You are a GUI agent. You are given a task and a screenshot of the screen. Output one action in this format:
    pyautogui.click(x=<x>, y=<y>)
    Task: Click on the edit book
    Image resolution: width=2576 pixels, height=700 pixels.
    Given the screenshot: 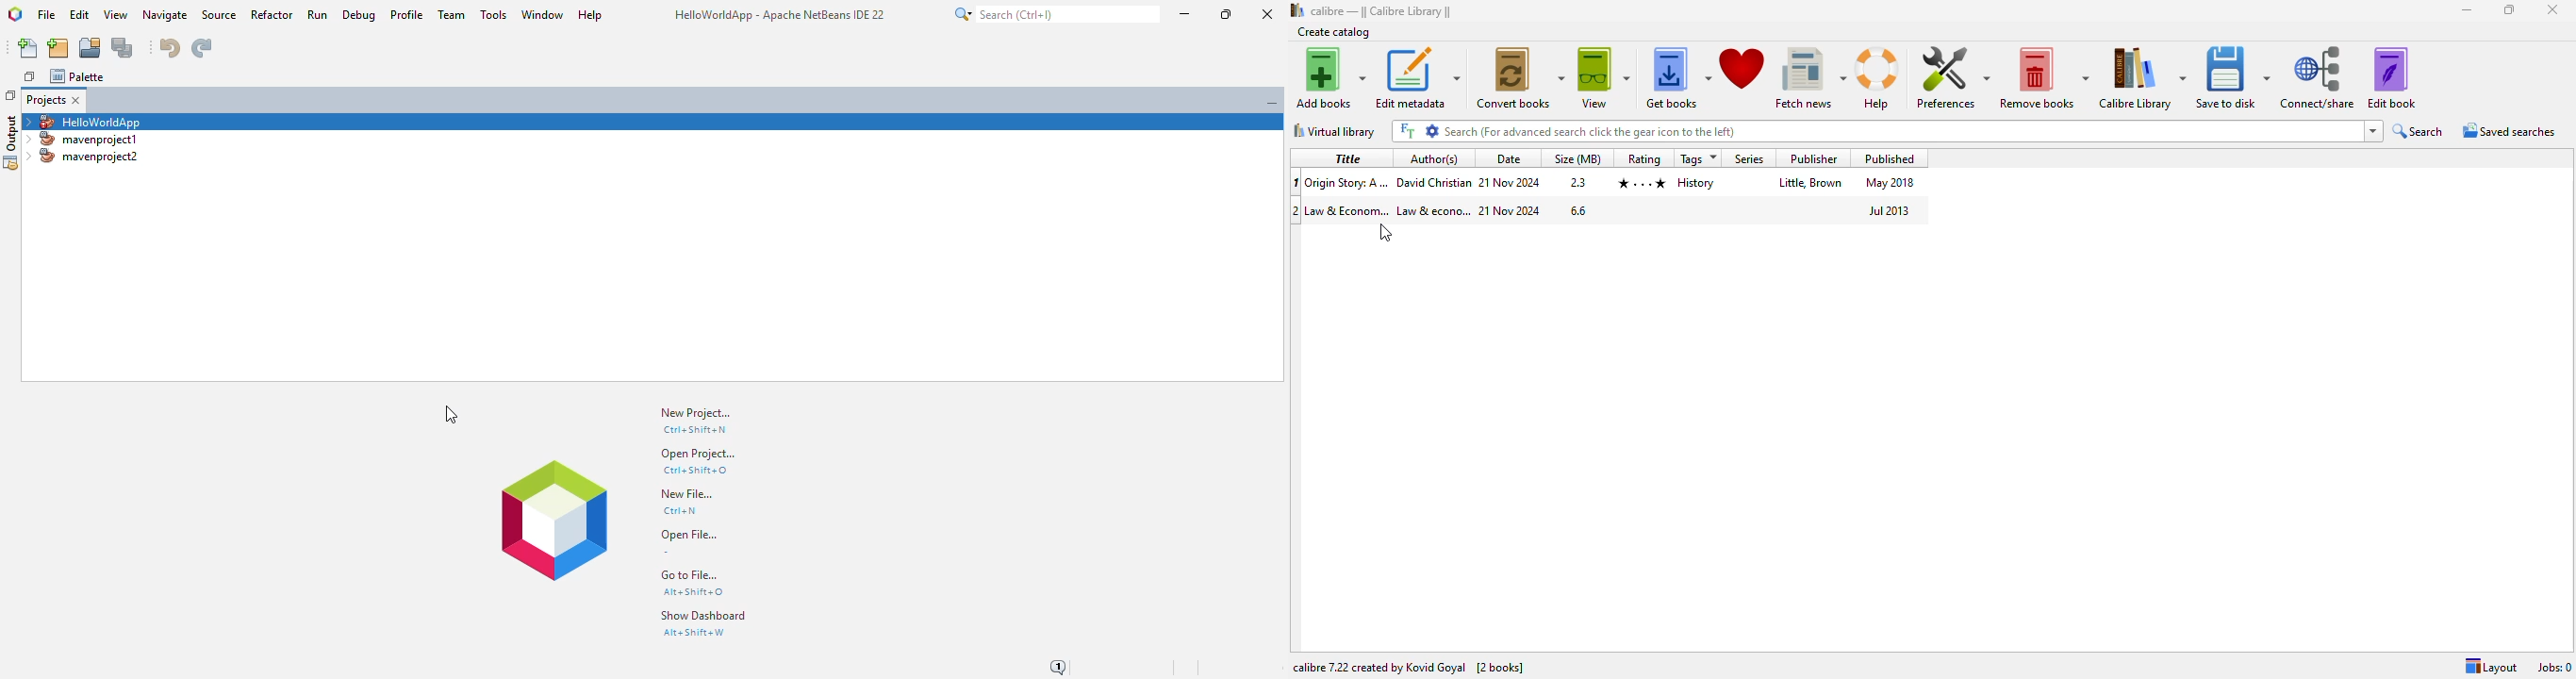 What is the action you would take?
    pyautogui.click(x=2391, y=77)
    